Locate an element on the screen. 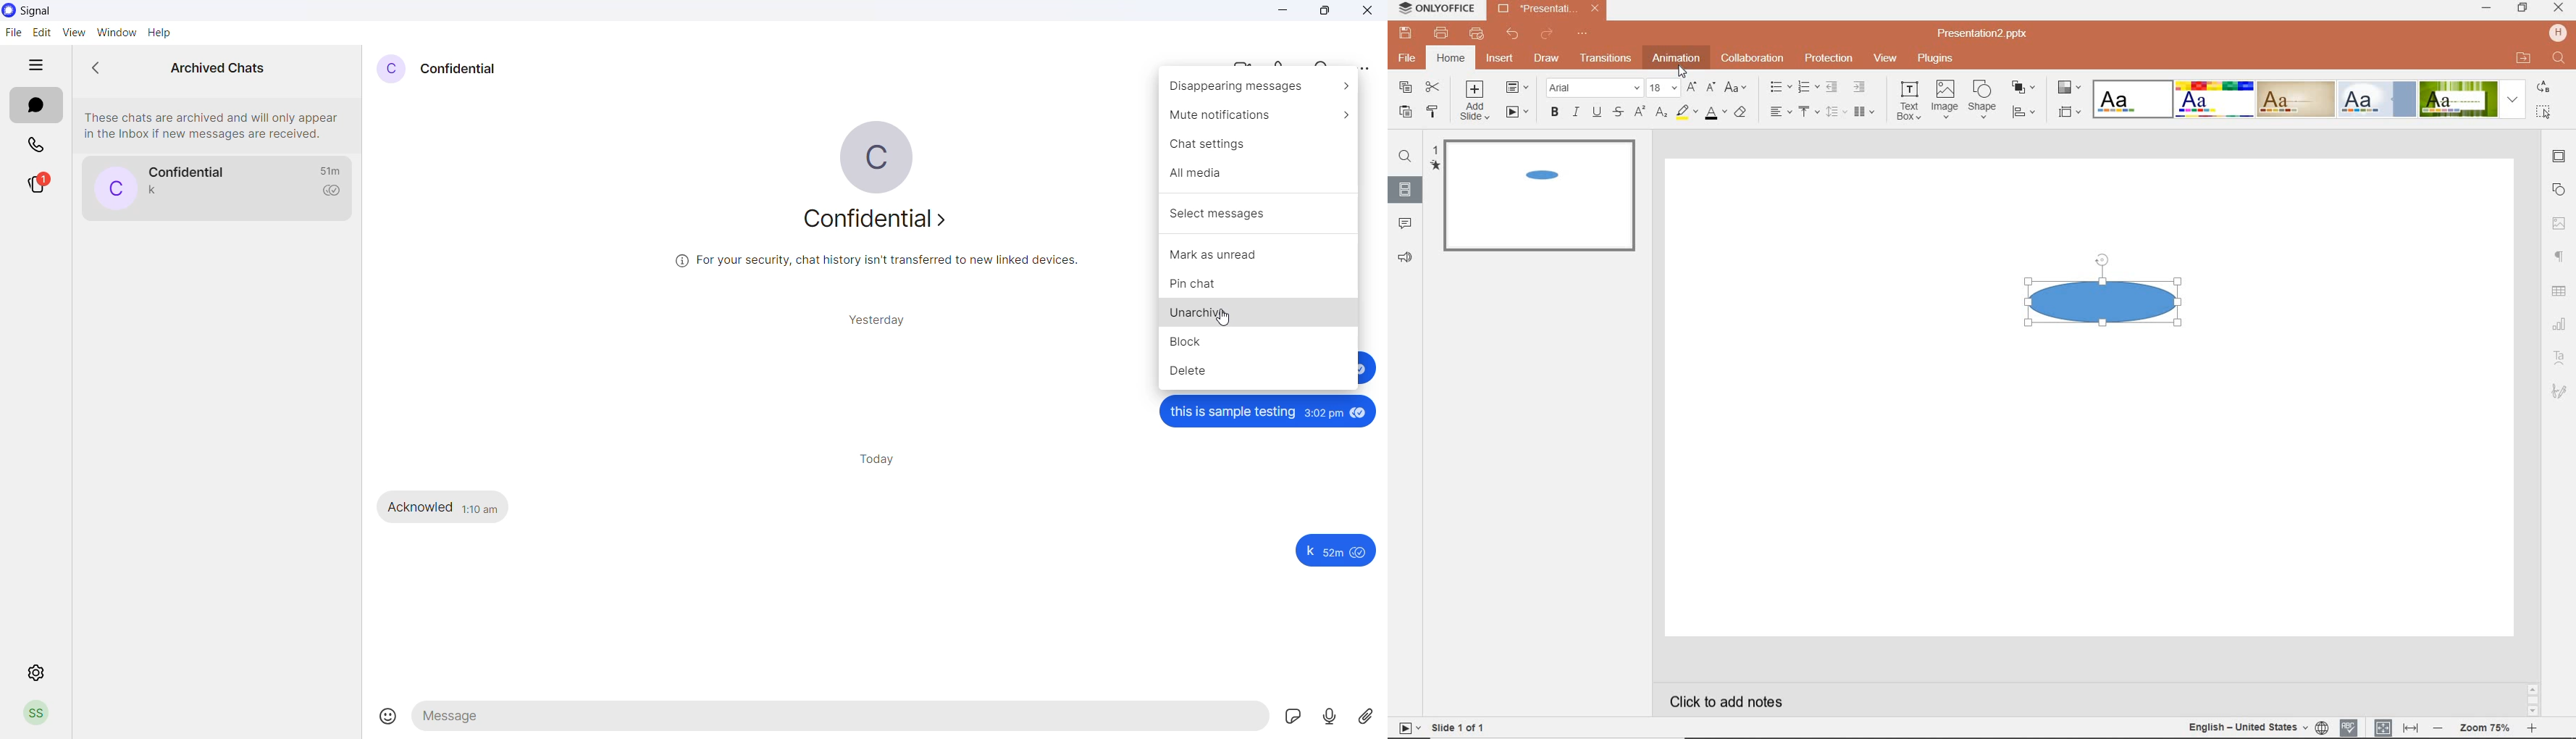 This screenshot has width=2576, height=756. hide is located at coordinates (34, 66).